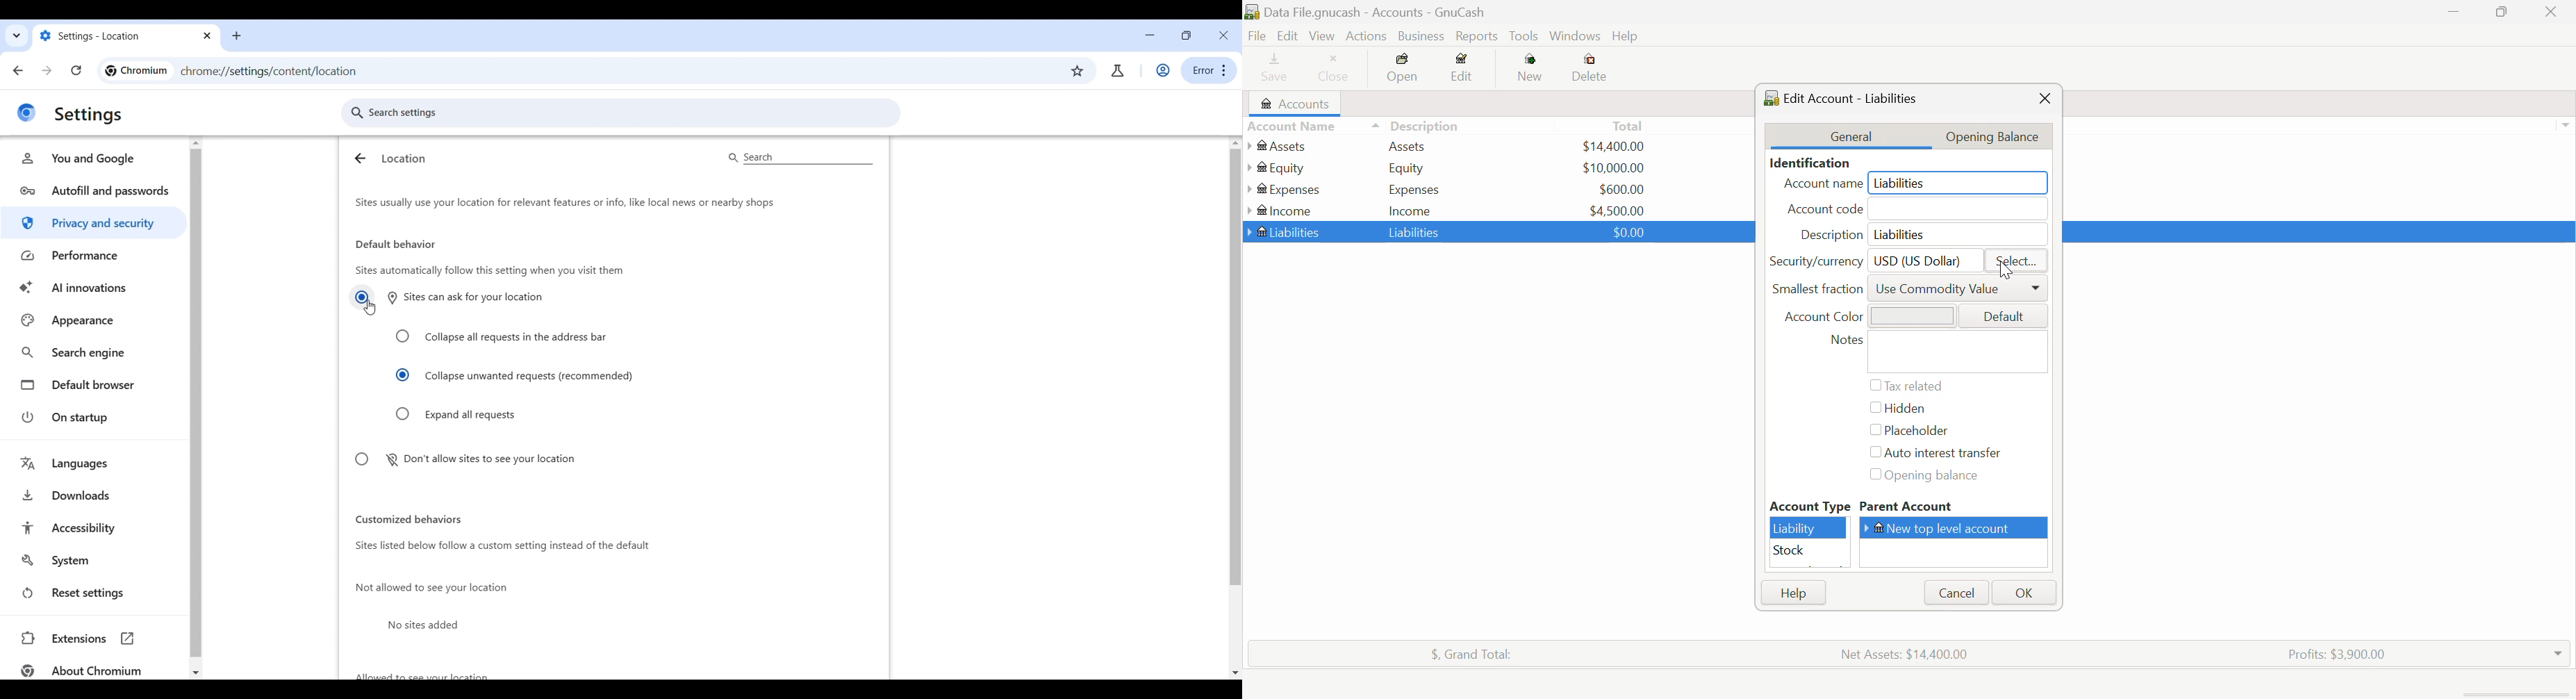 The width and height of the screenshot is (2576, 700). I want to click on New, so click(1531, 70).